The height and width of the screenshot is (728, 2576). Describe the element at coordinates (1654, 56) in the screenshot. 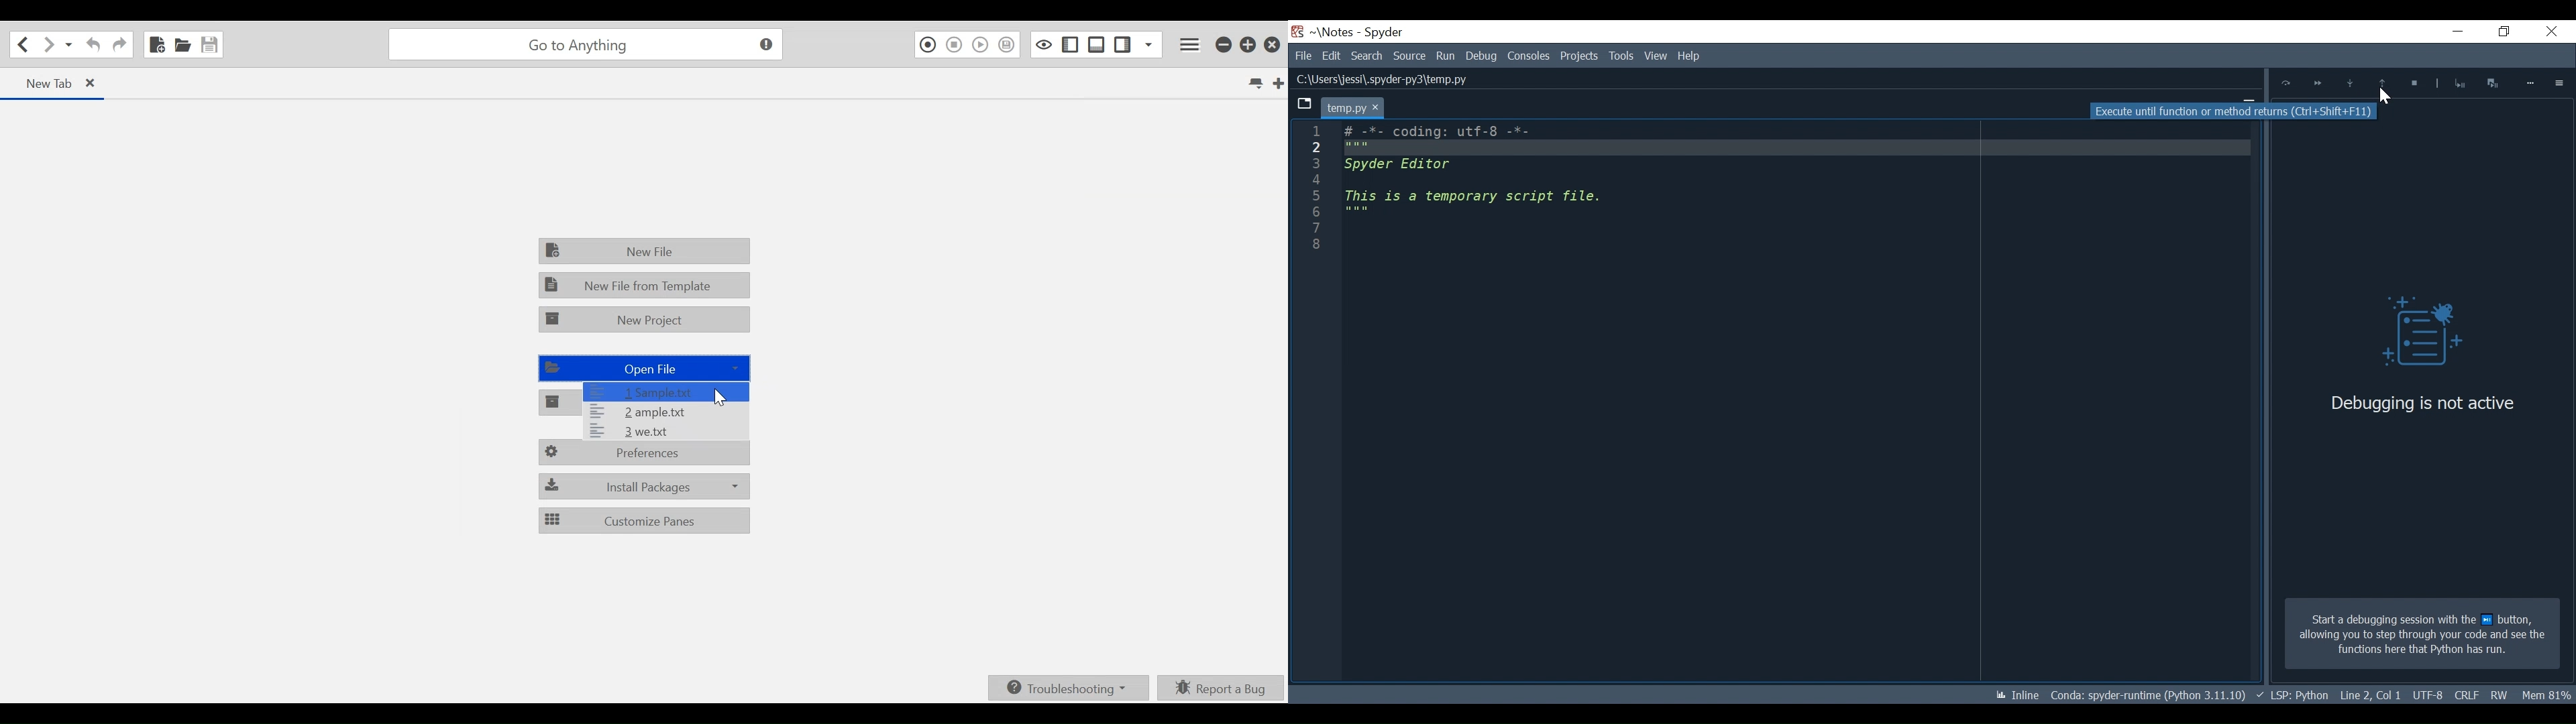

I see `Help` at that location.